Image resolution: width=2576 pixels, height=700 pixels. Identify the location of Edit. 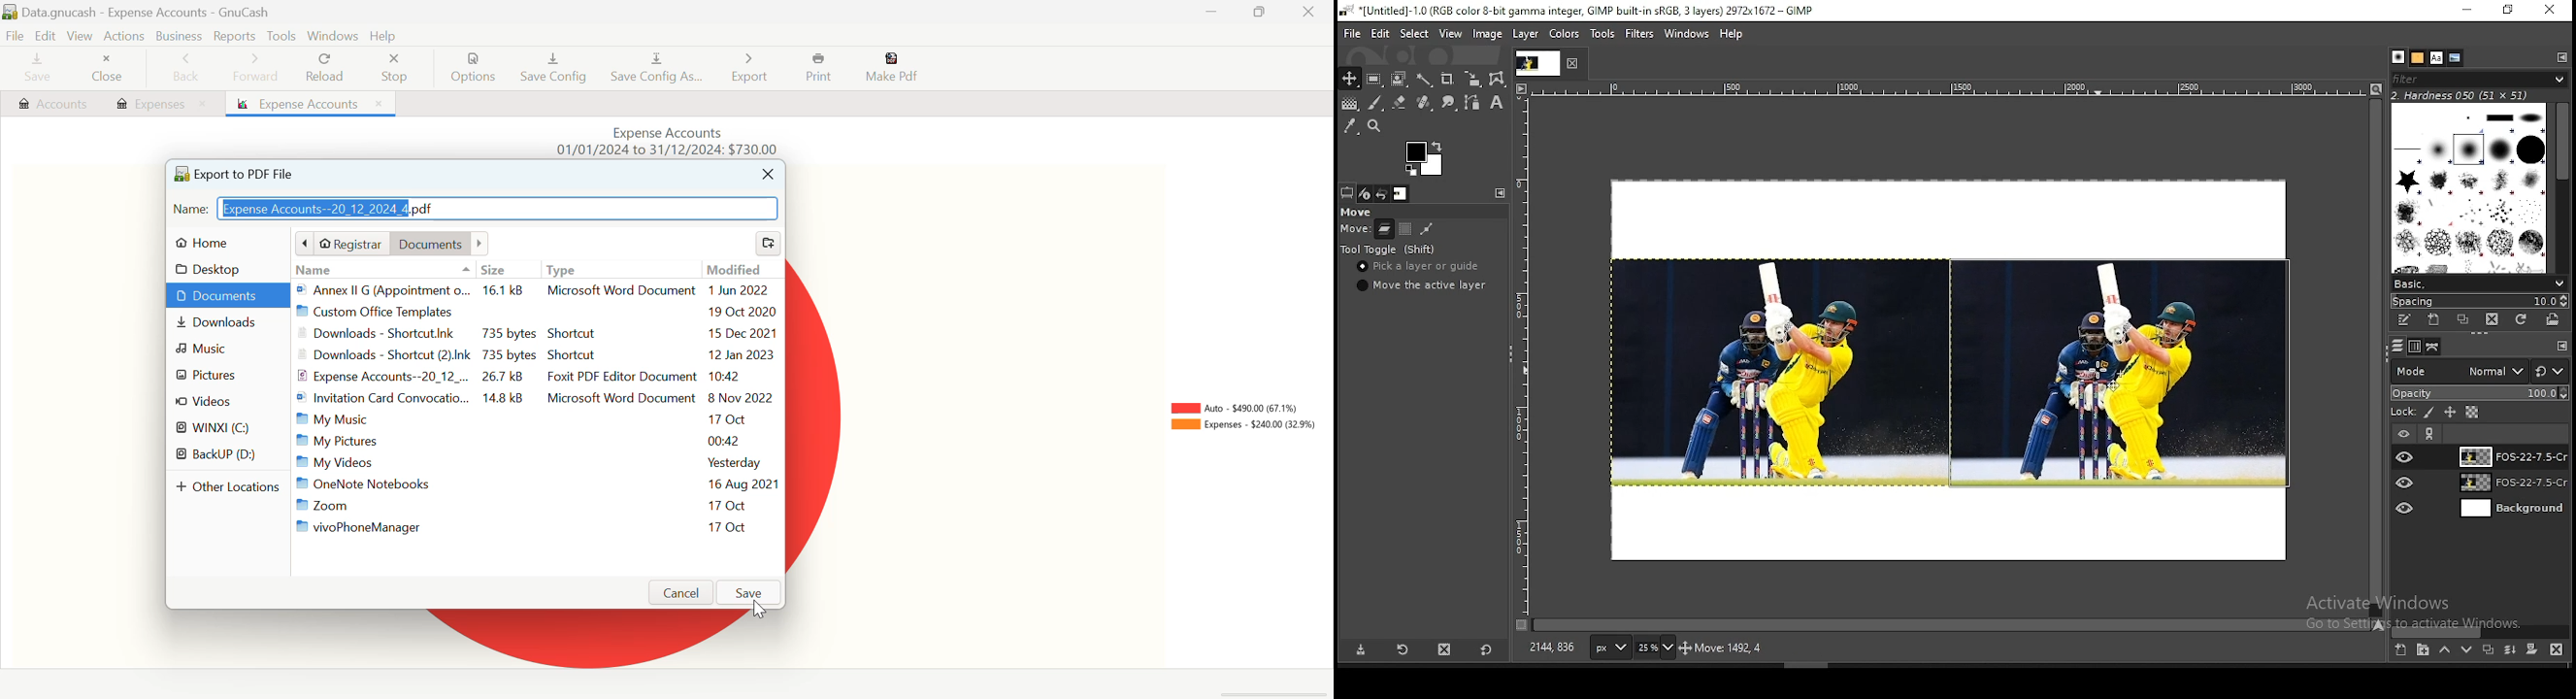
(47, 35).